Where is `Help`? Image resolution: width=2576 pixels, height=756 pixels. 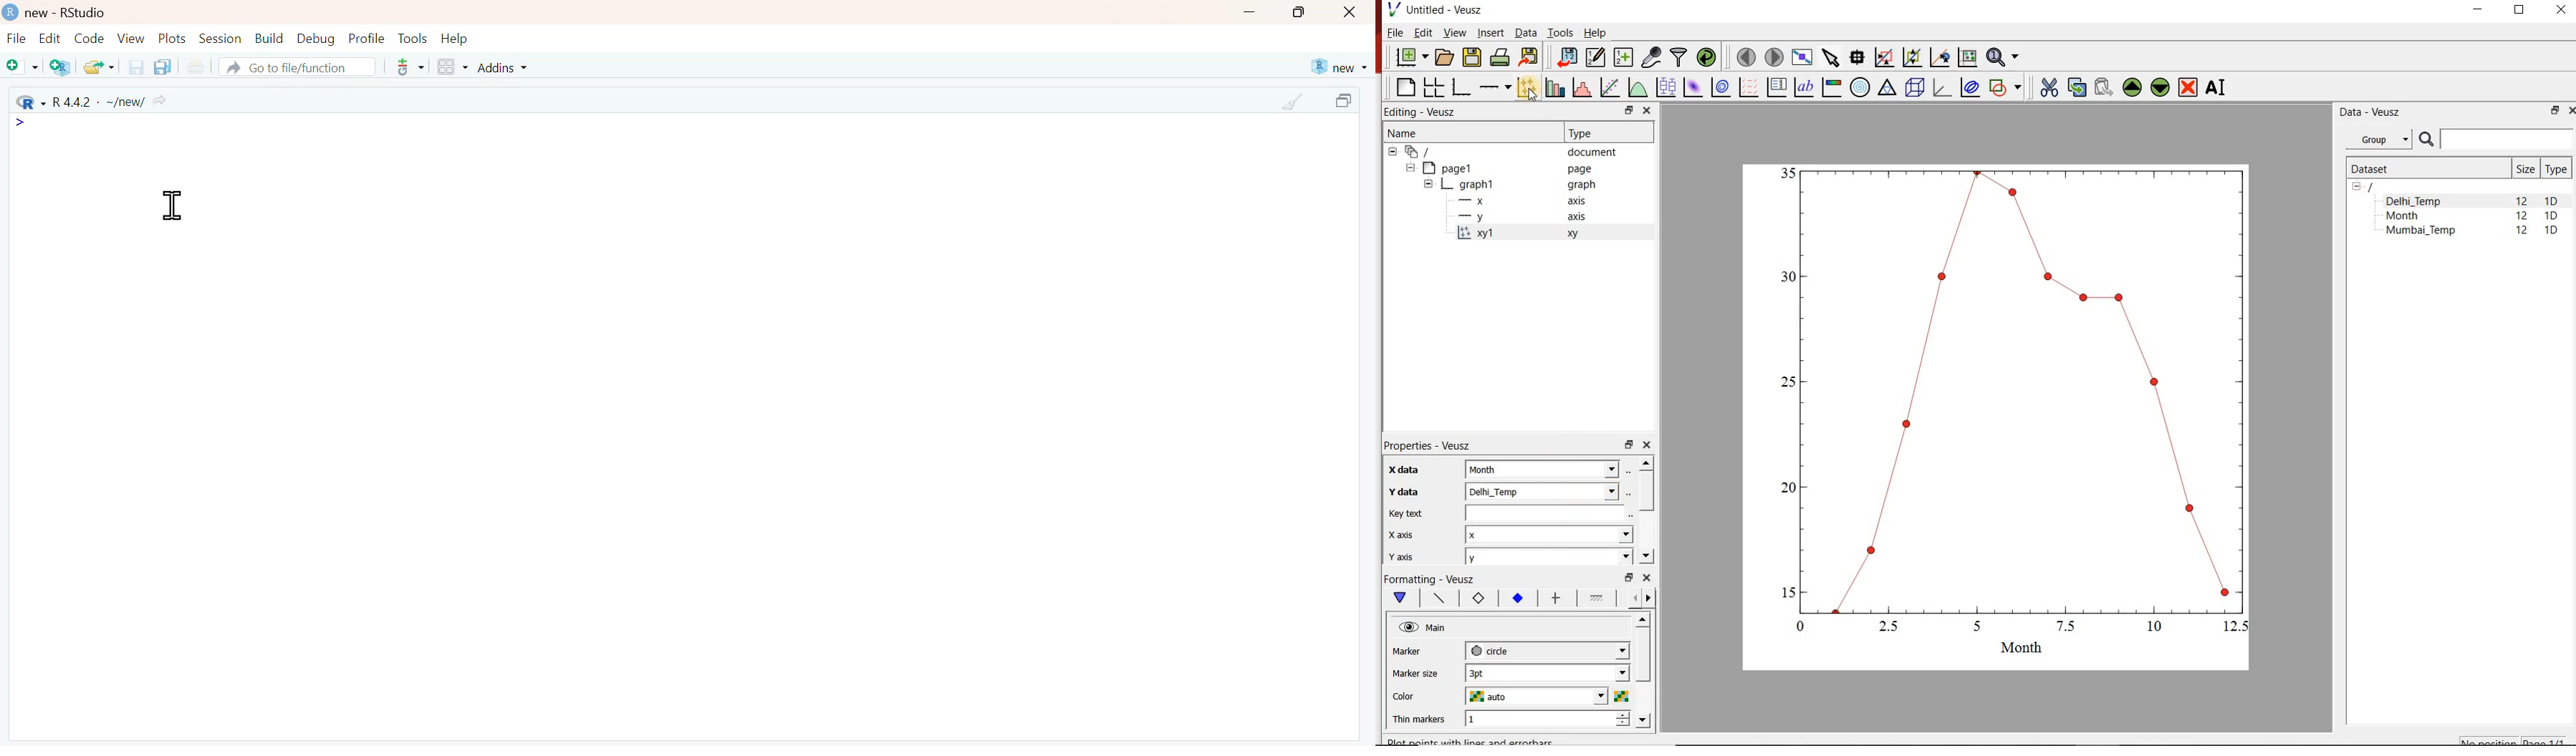 Help is located at coordinates (455, 39).